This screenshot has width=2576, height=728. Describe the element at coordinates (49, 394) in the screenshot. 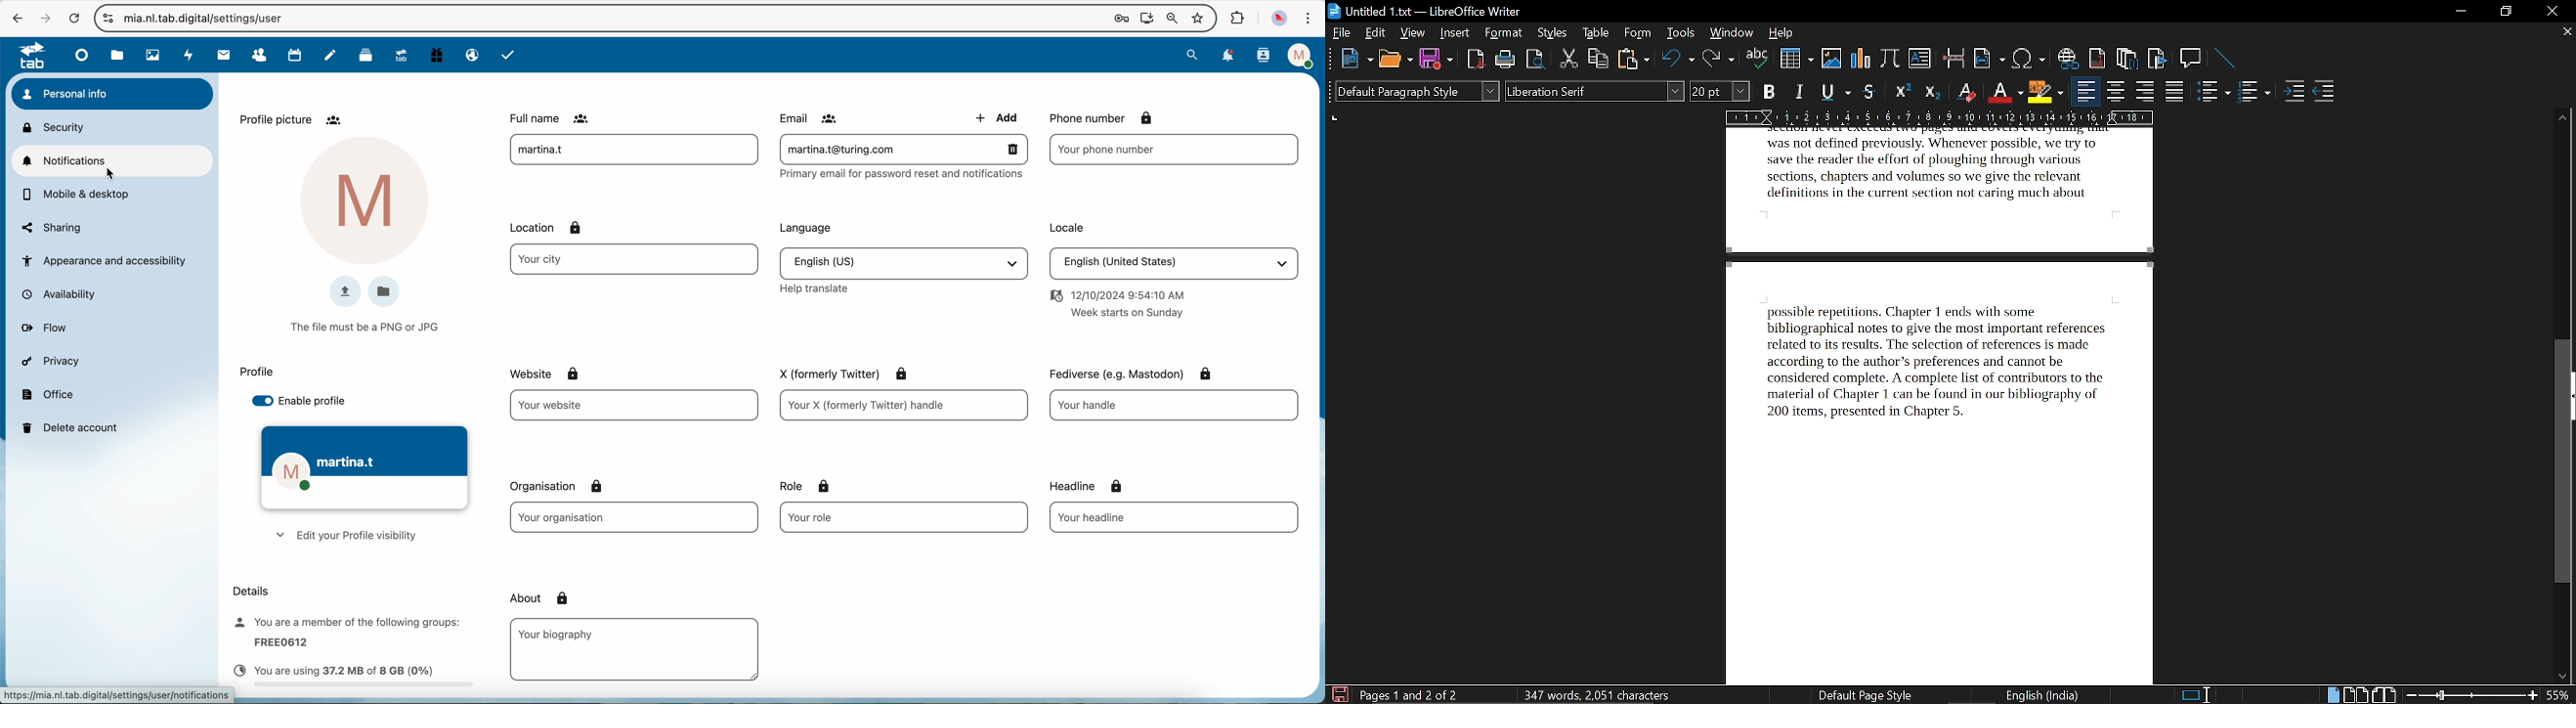

I see `office` at that location.